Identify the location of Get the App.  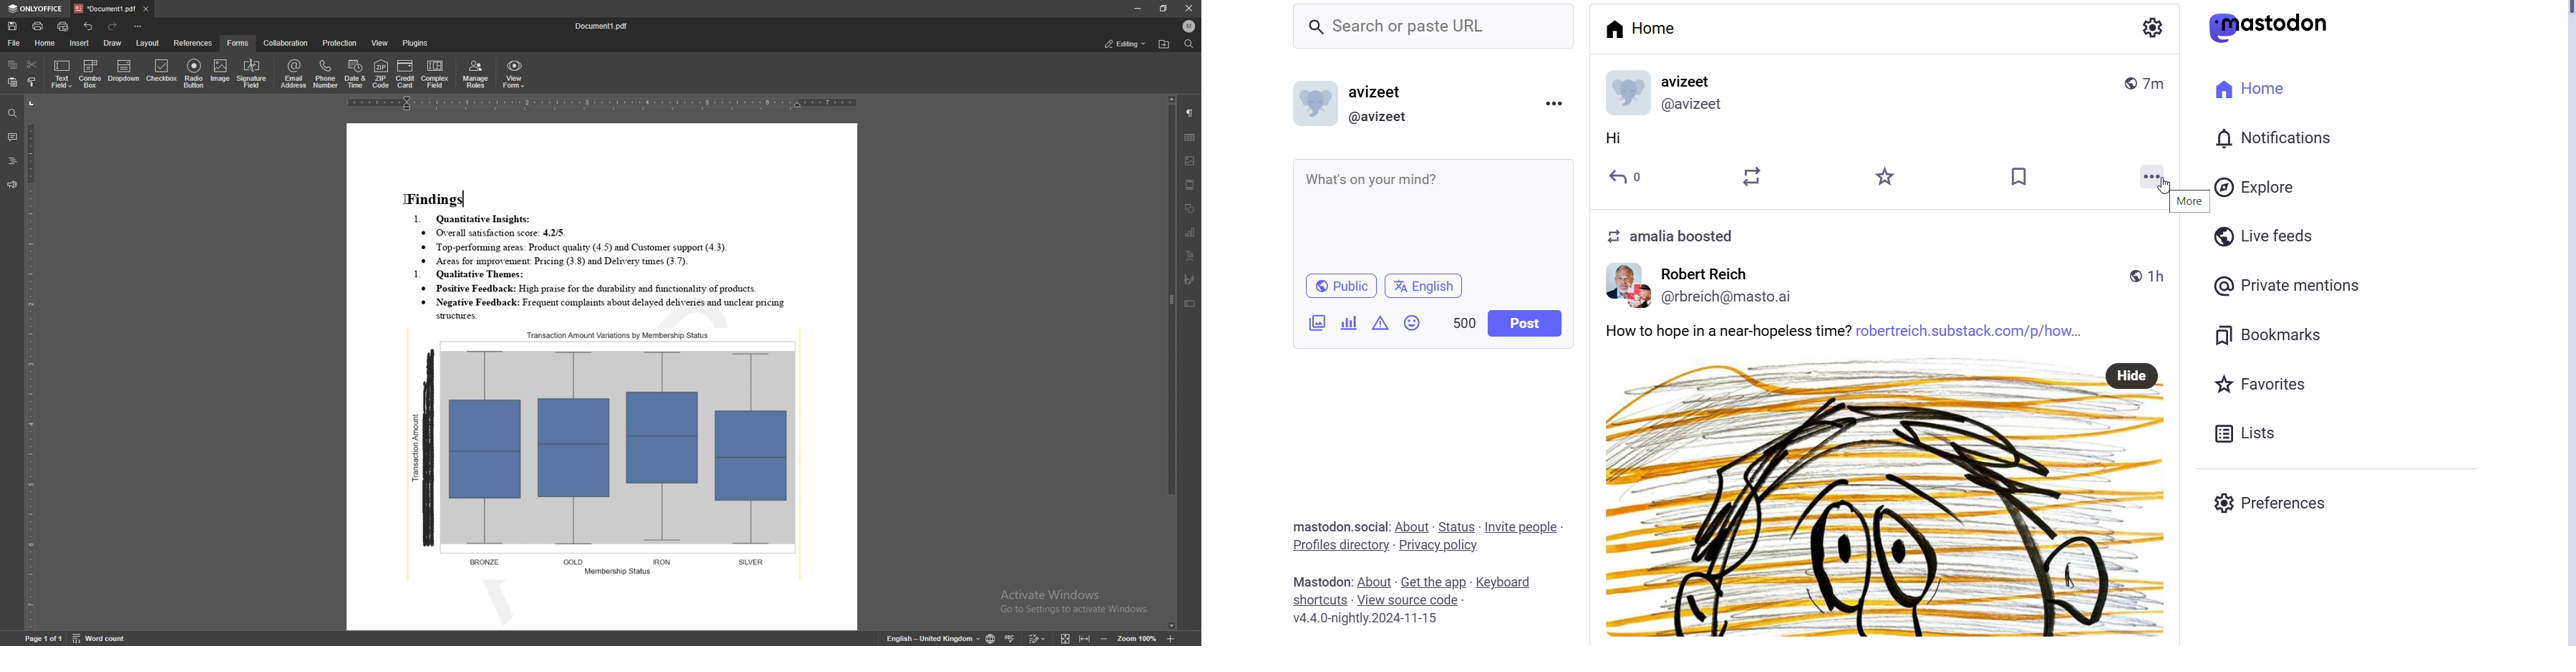
(1433, 583).